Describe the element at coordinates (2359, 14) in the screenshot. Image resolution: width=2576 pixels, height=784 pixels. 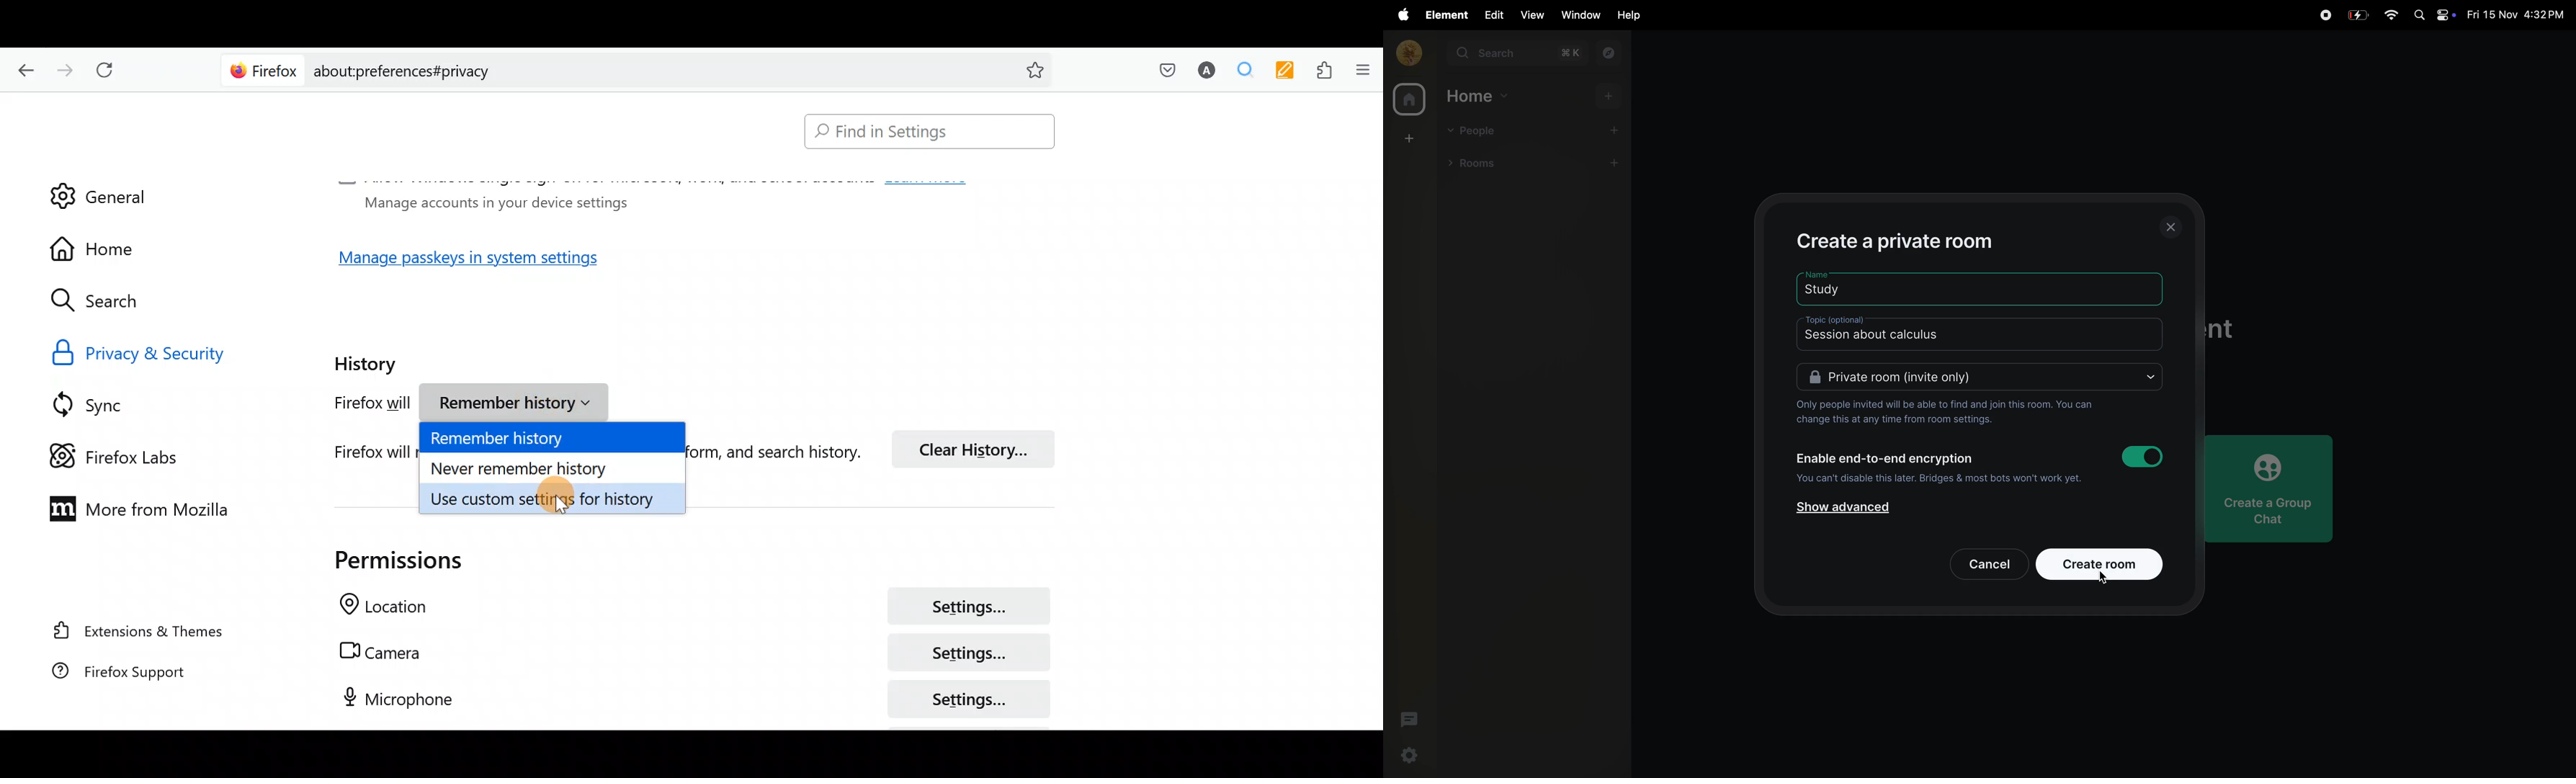
I see `battery` at that location.